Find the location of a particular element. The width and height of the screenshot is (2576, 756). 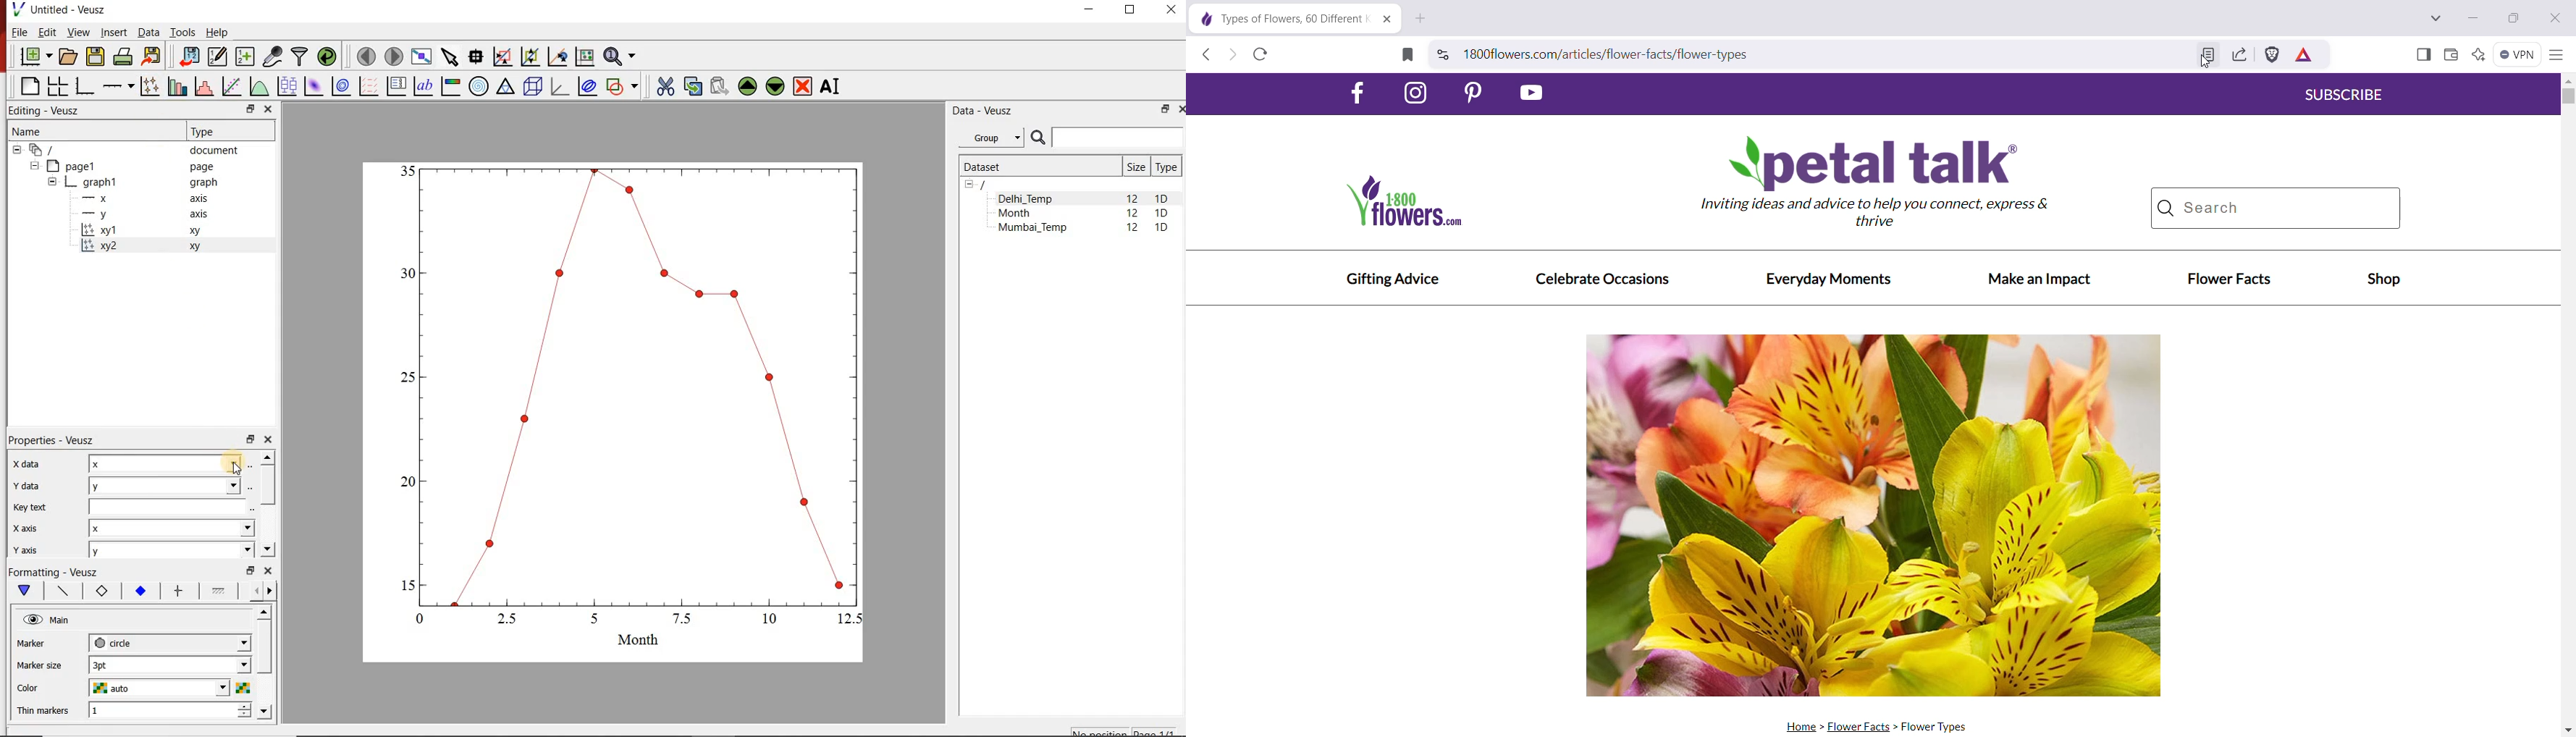

xy2 is located at coordinates (147, 247).